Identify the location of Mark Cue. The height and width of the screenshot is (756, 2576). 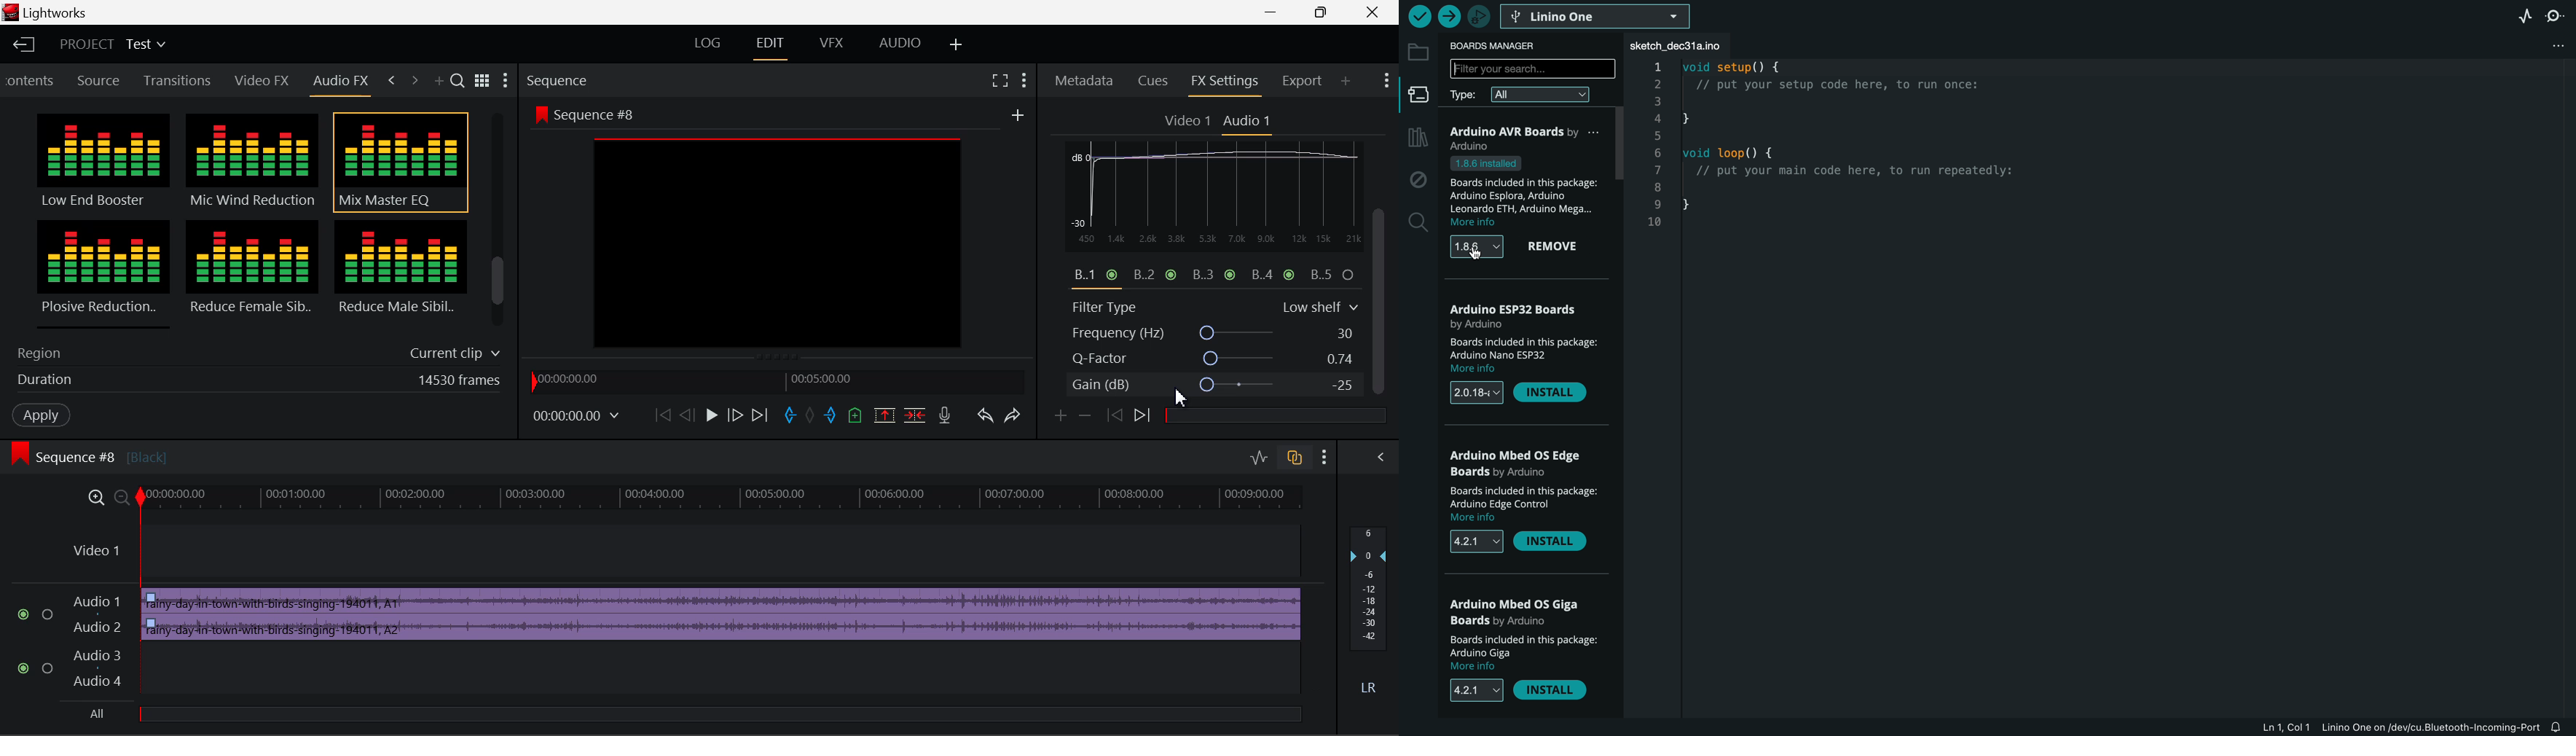
(854, 416).